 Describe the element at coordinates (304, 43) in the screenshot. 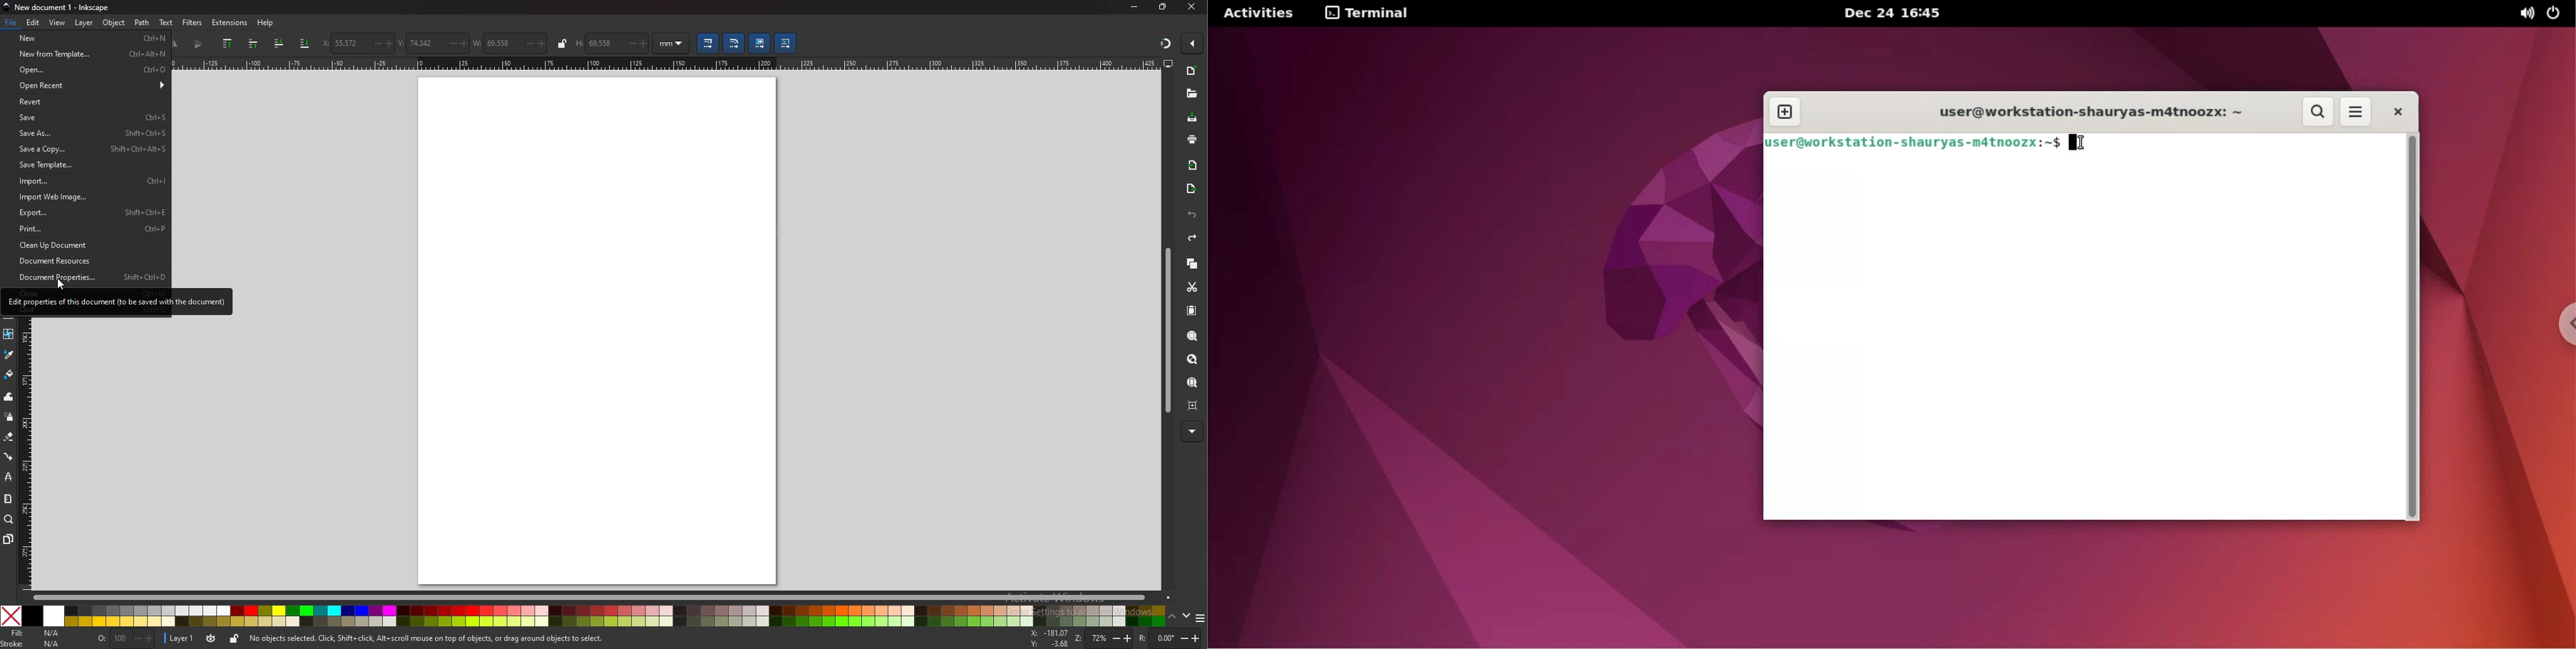

I see `scale stroke` at that location.